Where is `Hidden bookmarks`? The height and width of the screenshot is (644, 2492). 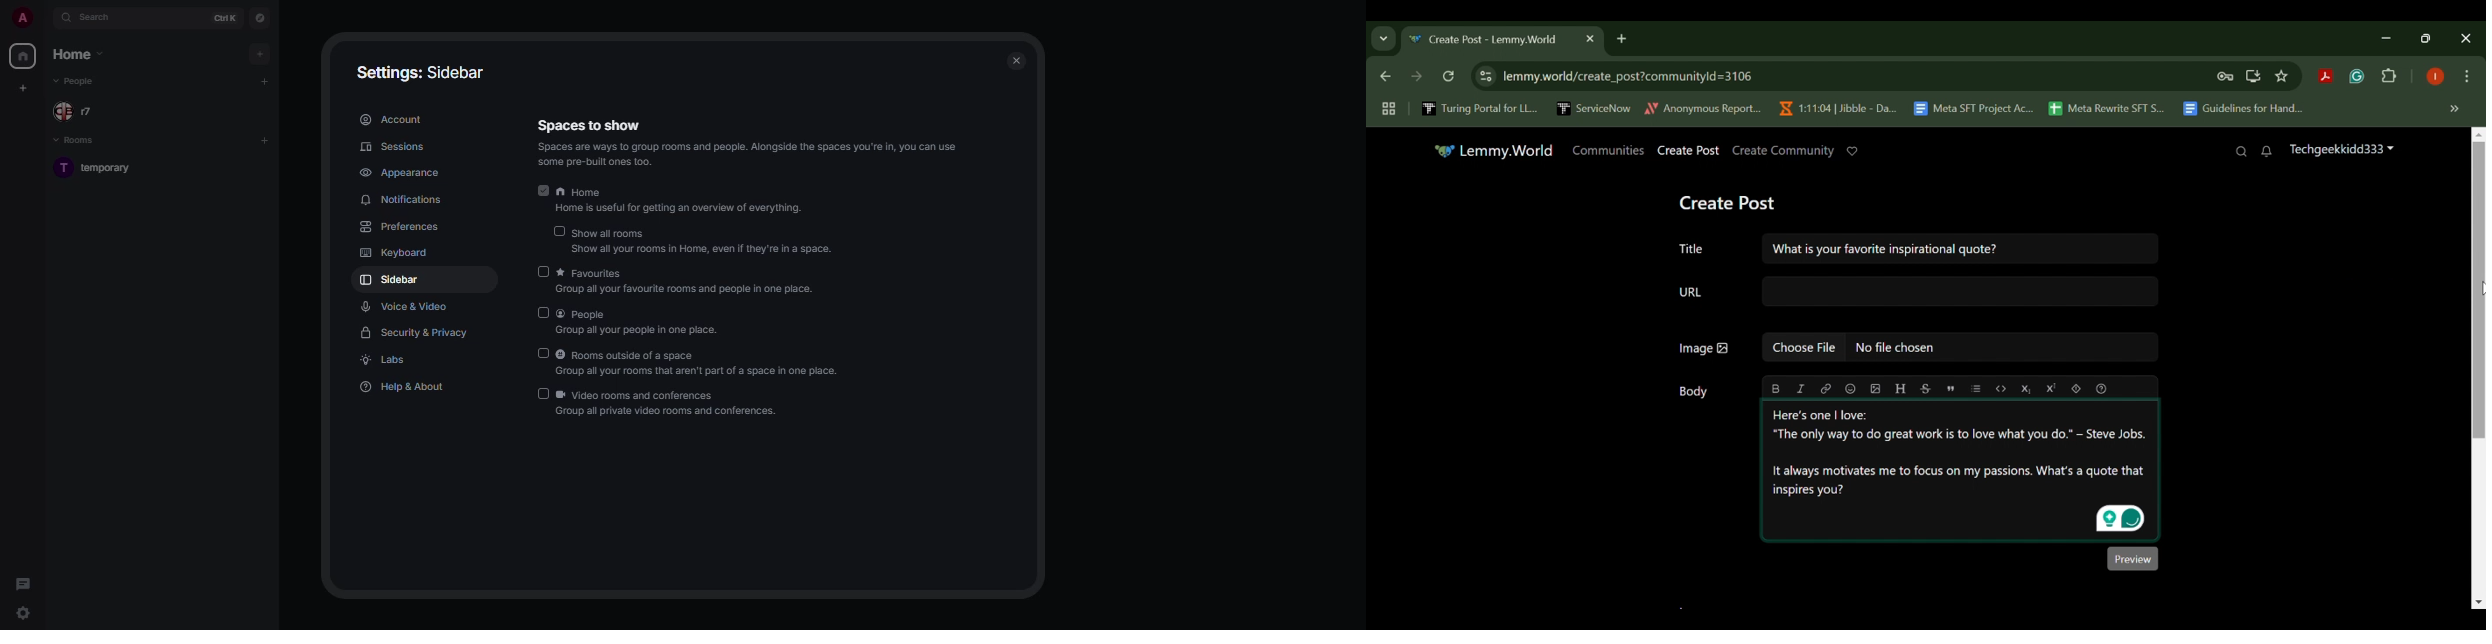
Hidden bookmarks is located at coordinates (2456, 109).